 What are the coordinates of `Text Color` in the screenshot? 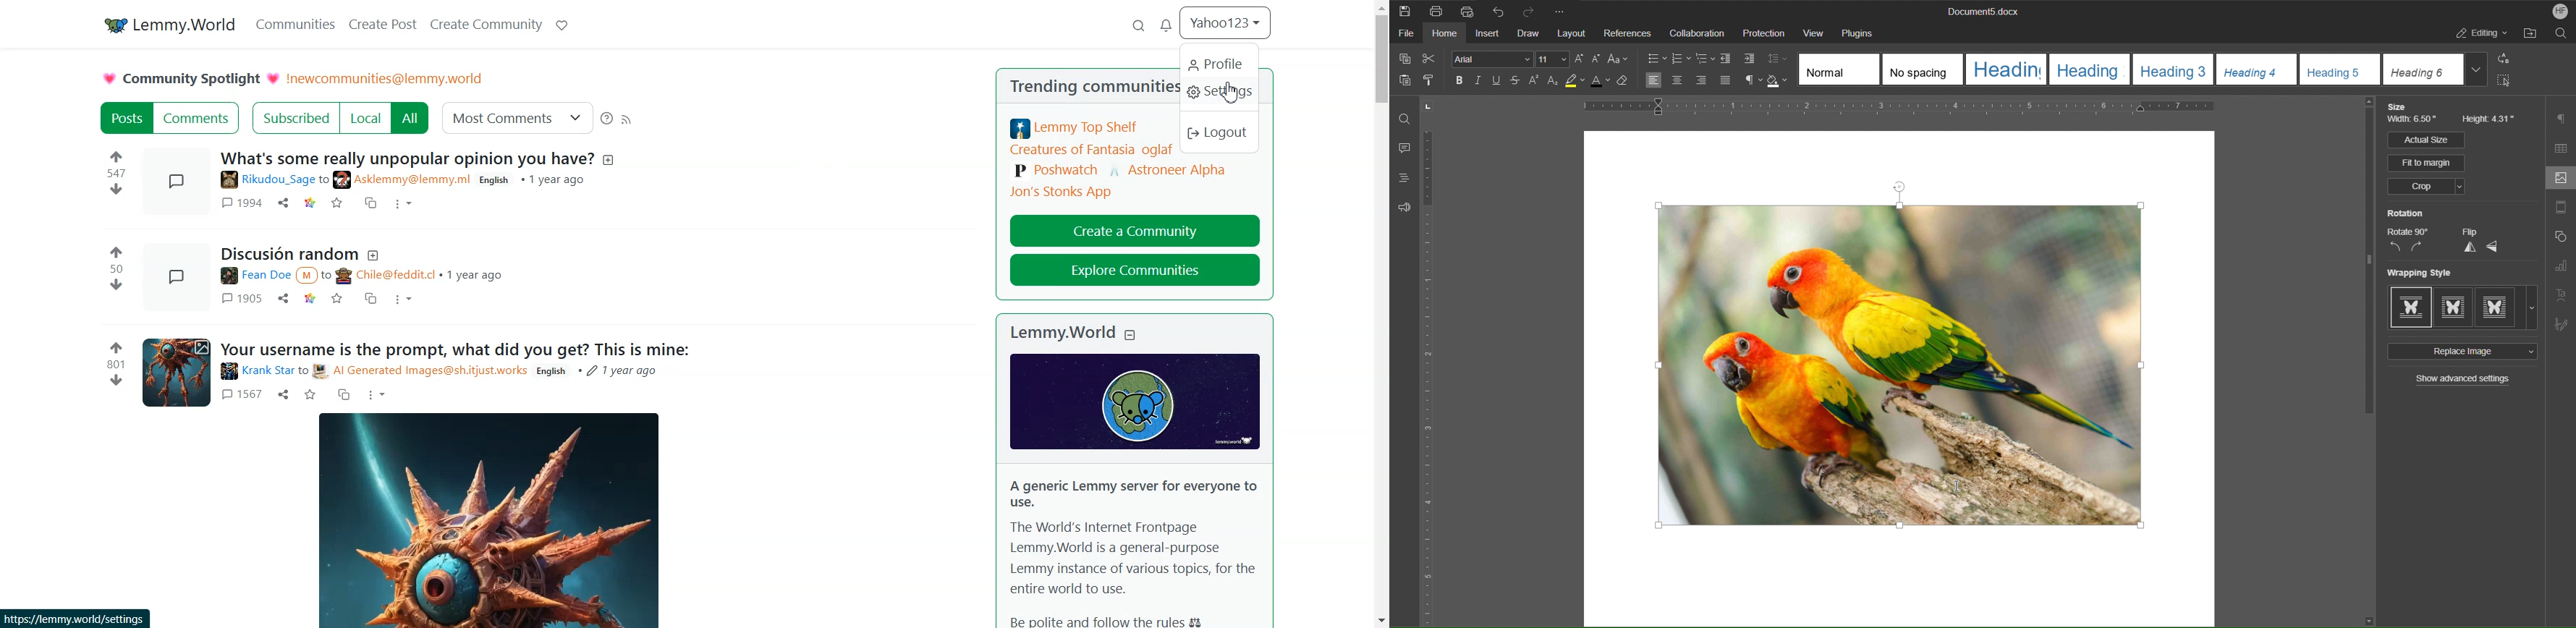 It's located at (1604, 84).